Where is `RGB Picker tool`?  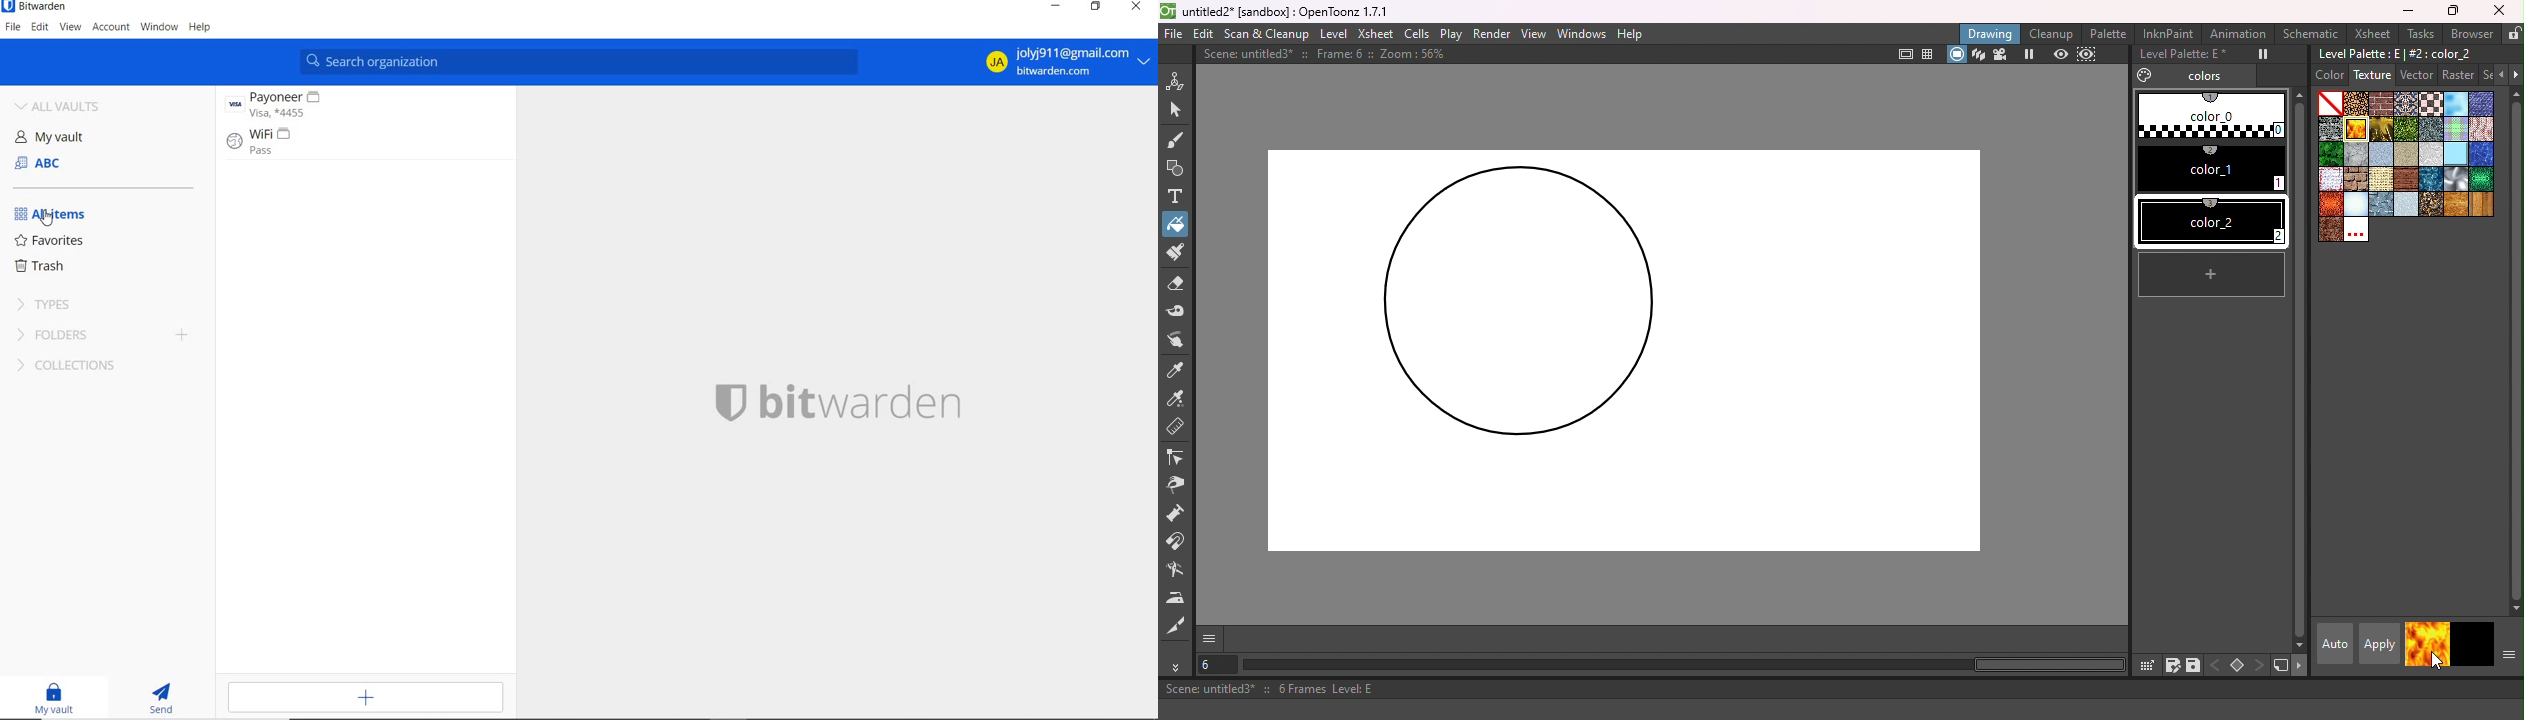 RGB Picker tool is located at coordinates (1181, 400).